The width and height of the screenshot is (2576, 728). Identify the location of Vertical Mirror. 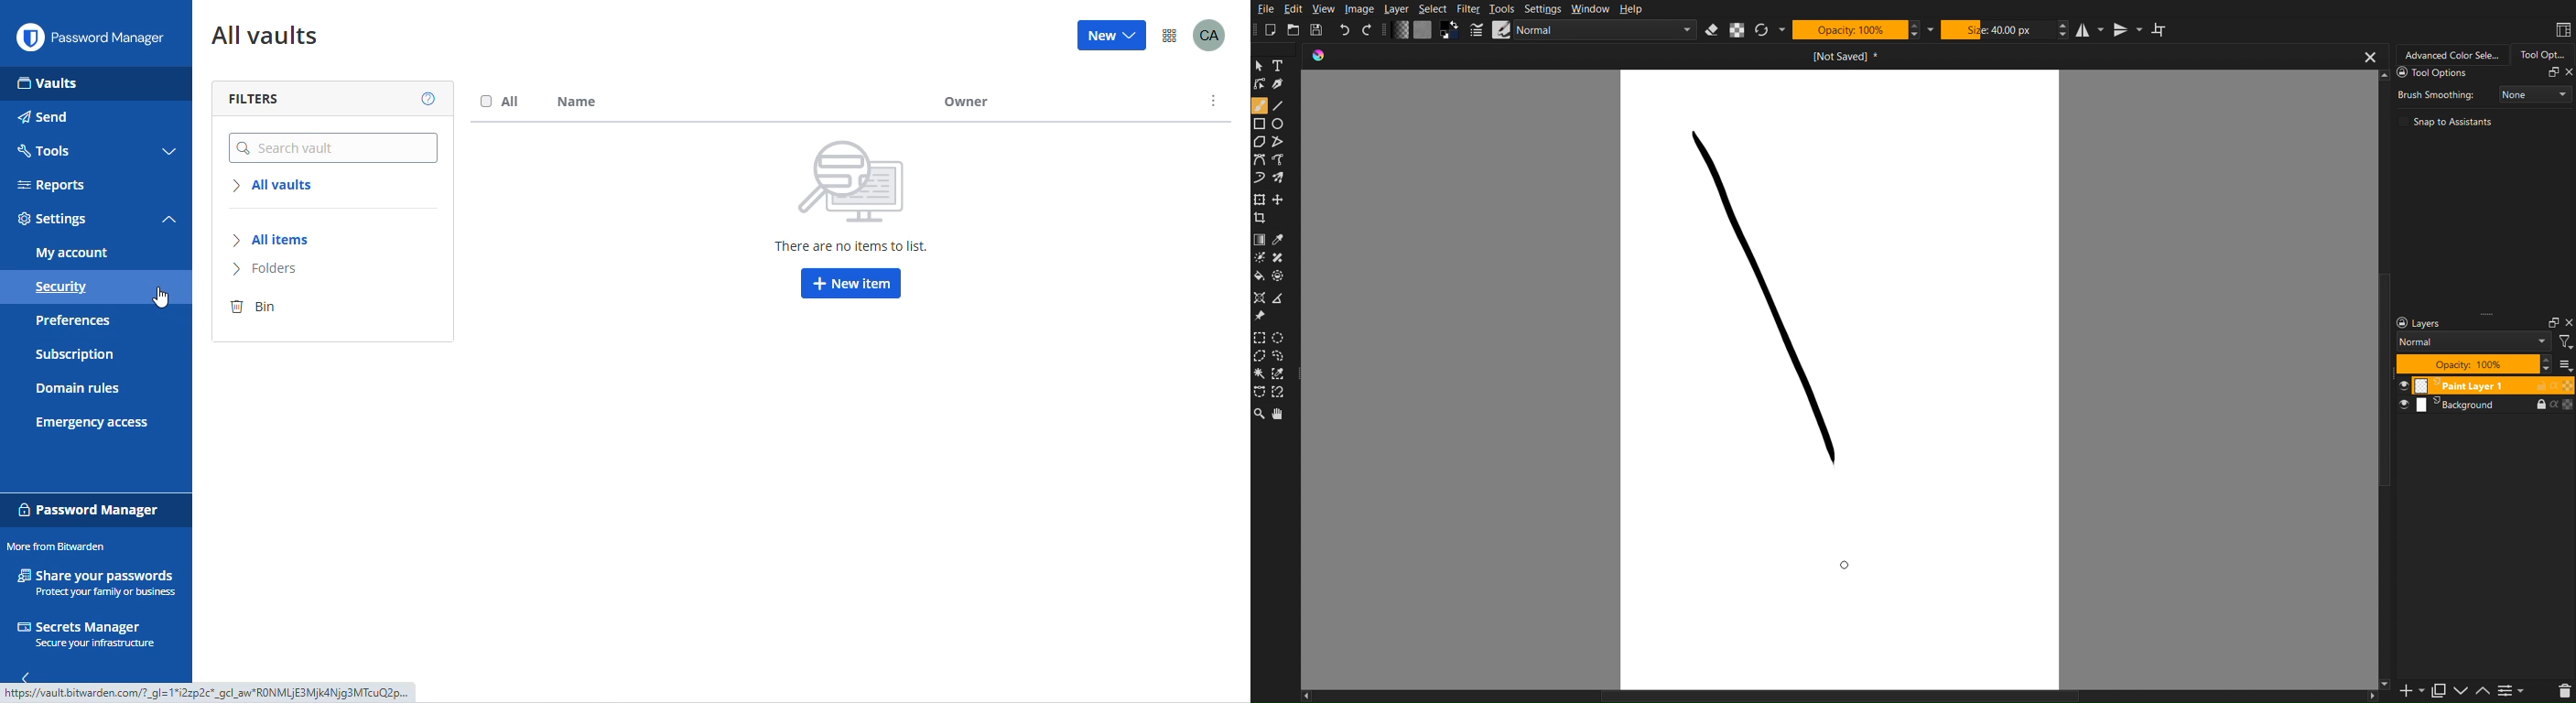
(2128, 30).